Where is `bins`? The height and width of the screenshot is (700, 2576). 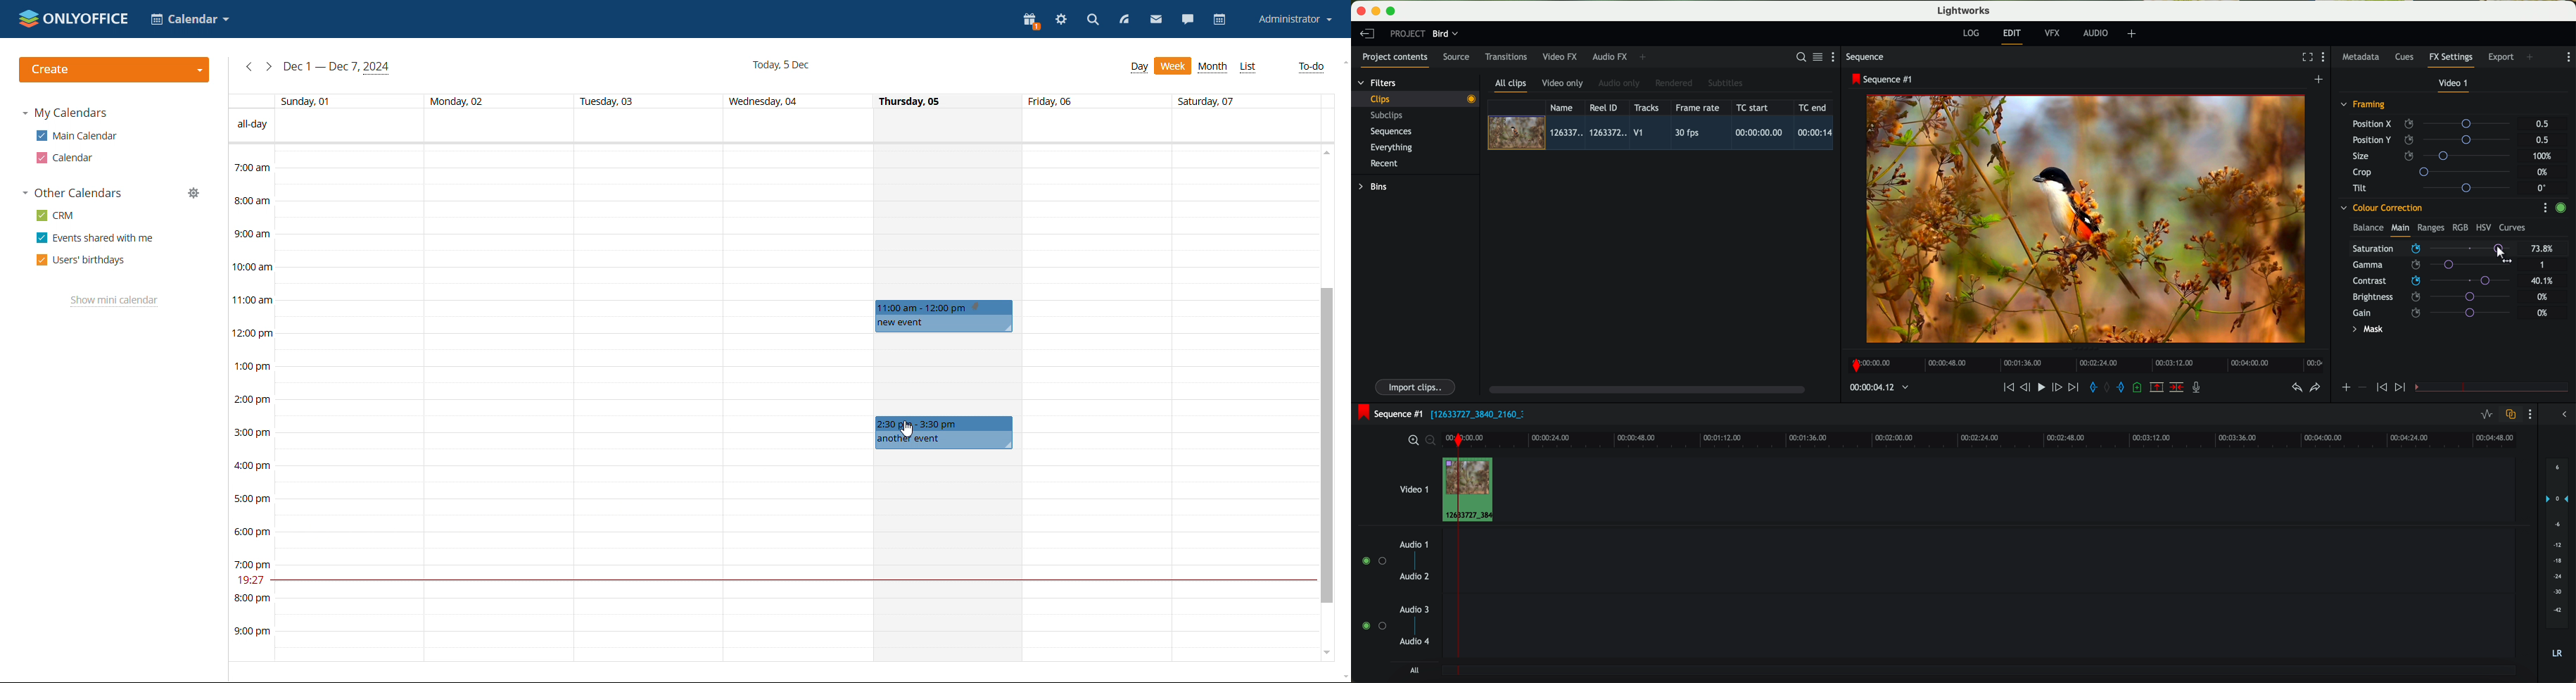
bins is located at coordinates (1374, 187).